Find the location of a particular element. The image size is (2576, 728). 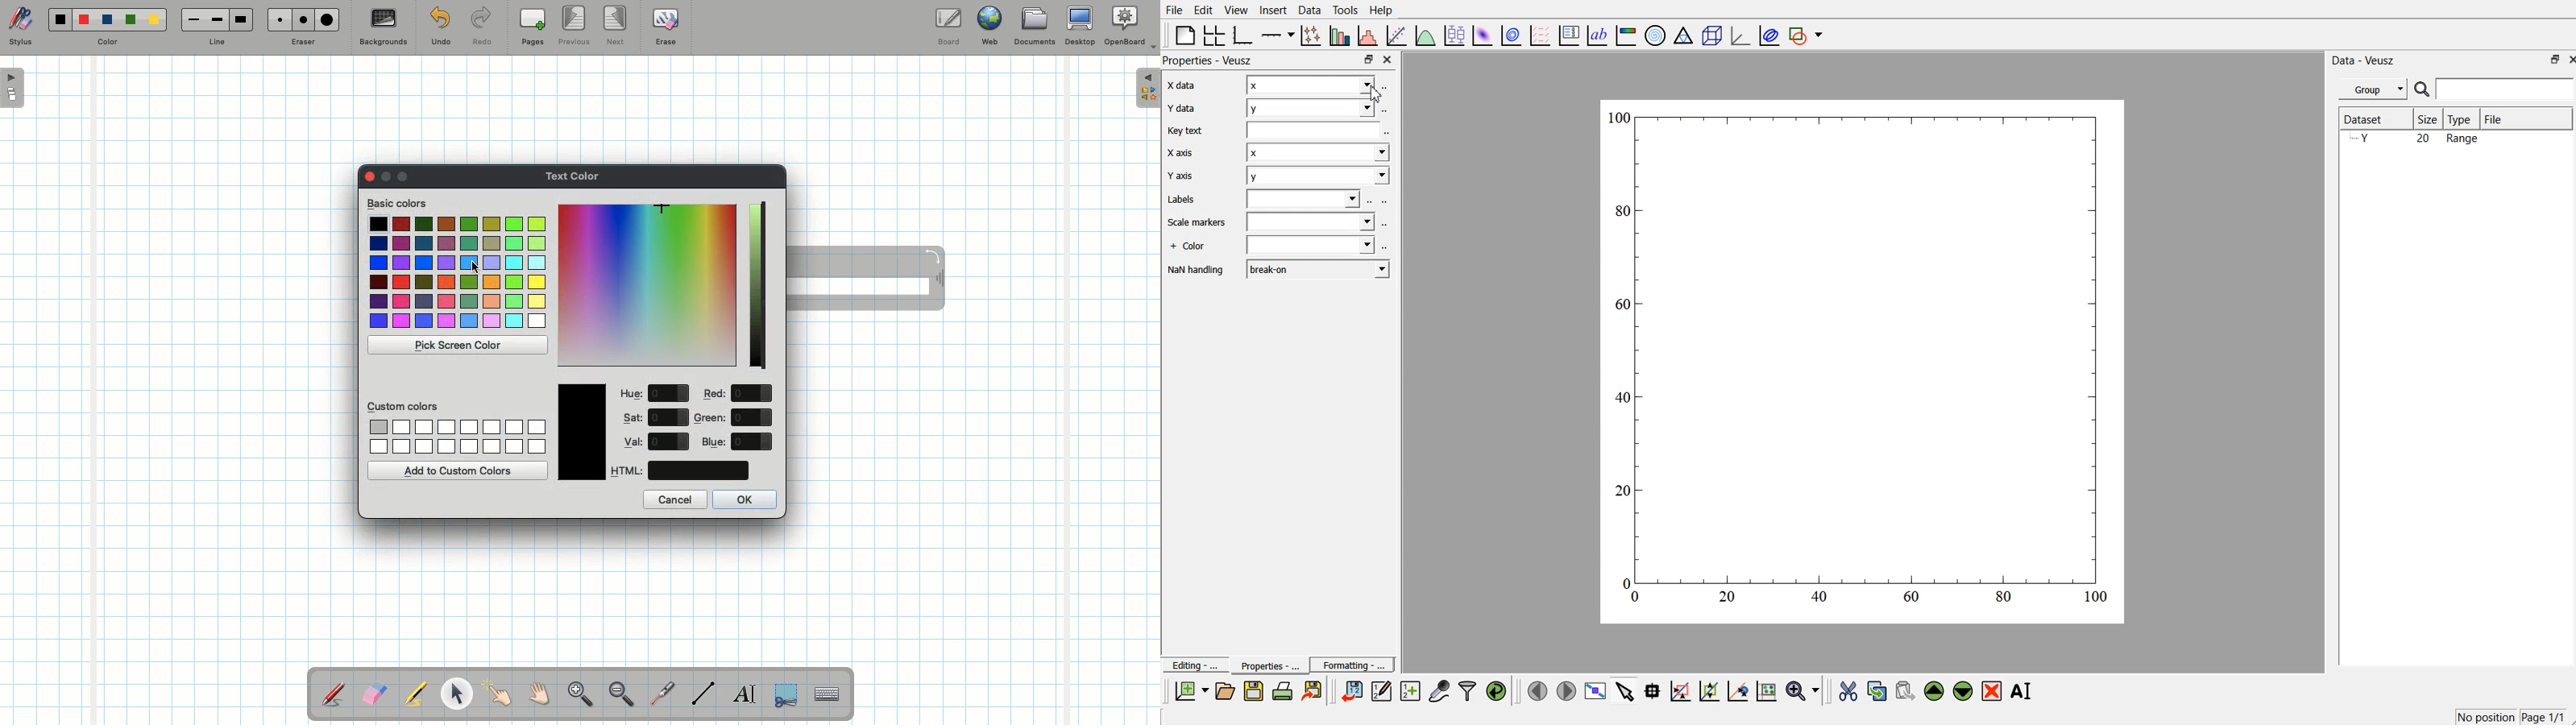

Capture remote data is located at coordinates (1440, 689).